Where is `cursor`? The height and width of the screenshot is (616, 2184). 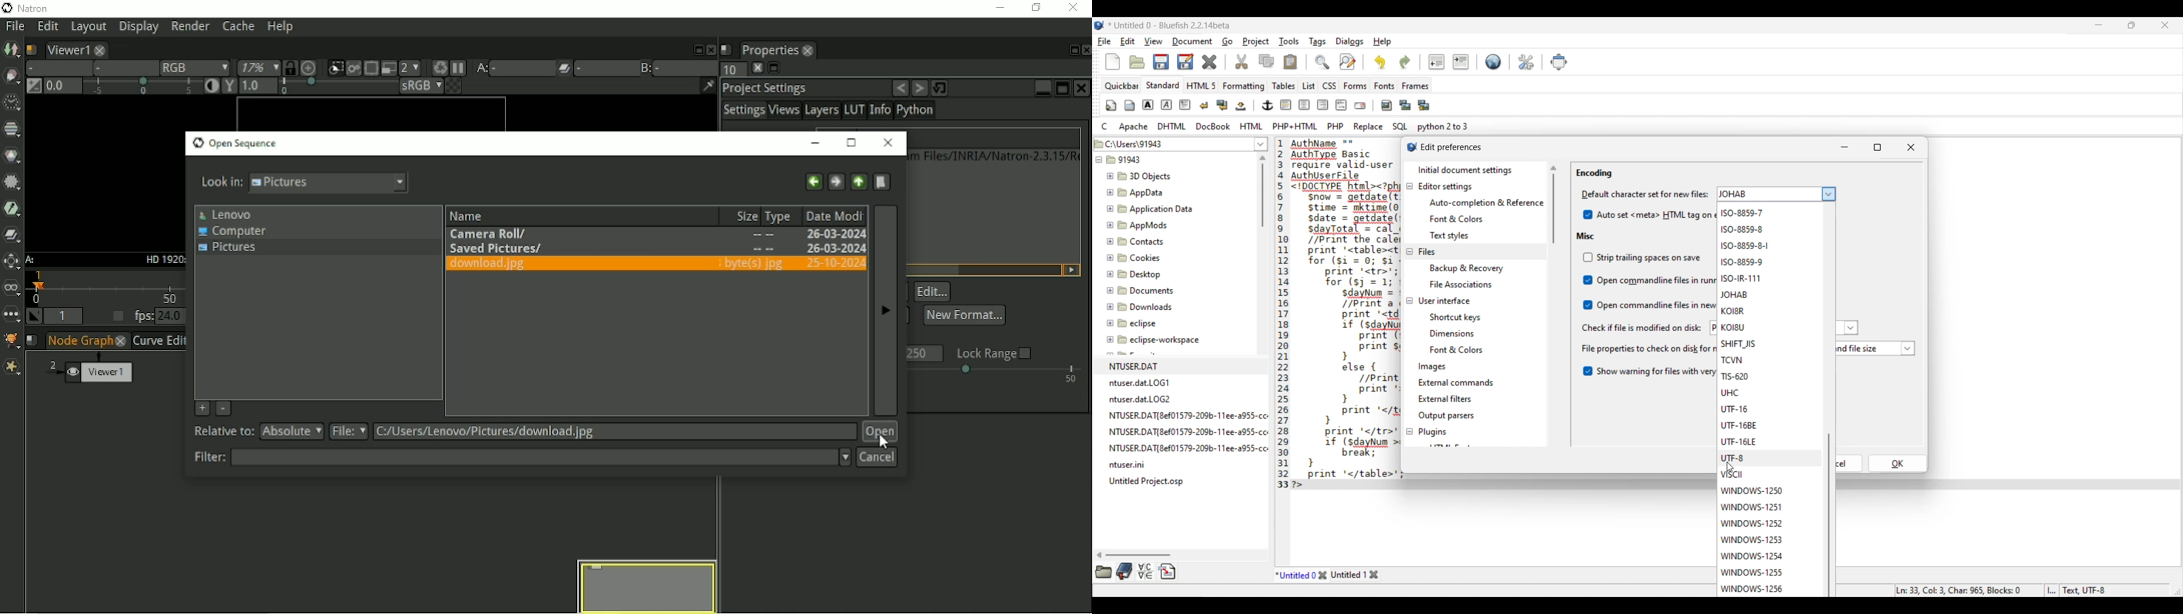
cursor is located at coordinates (1730, 471).